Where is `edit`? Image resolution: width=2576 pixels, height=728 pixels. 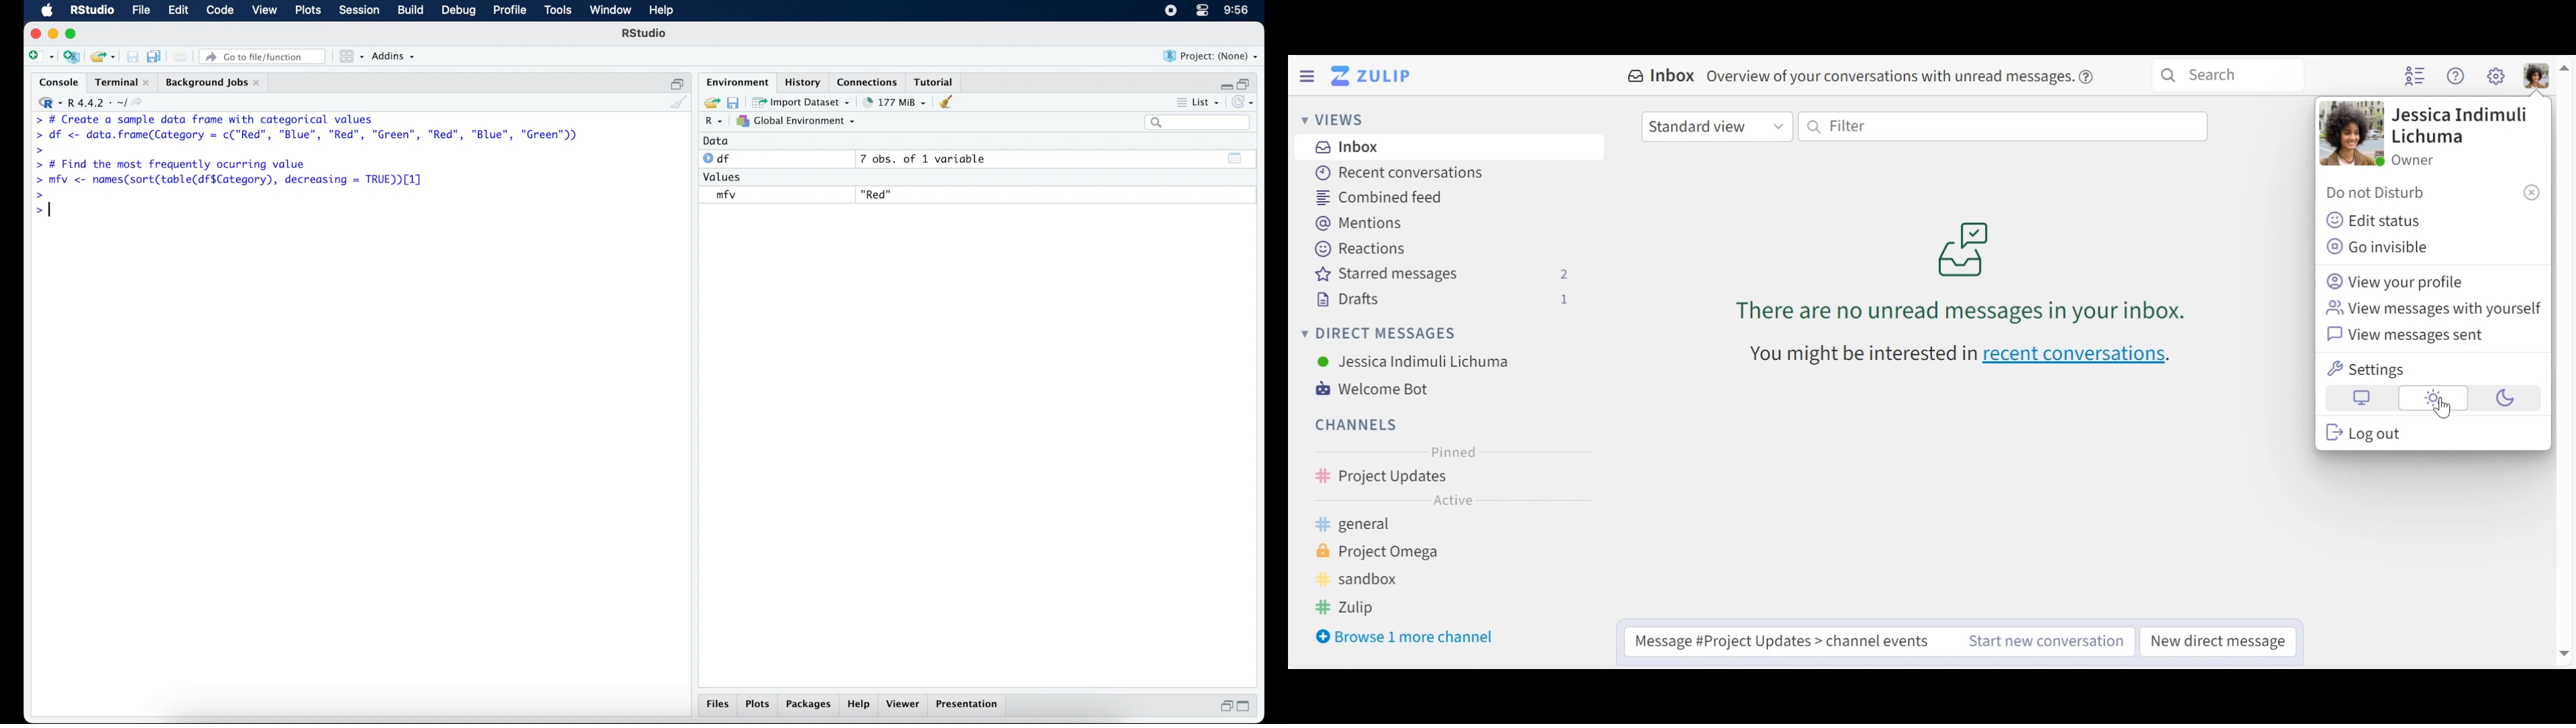 edit is located at coordinates (178, 11).